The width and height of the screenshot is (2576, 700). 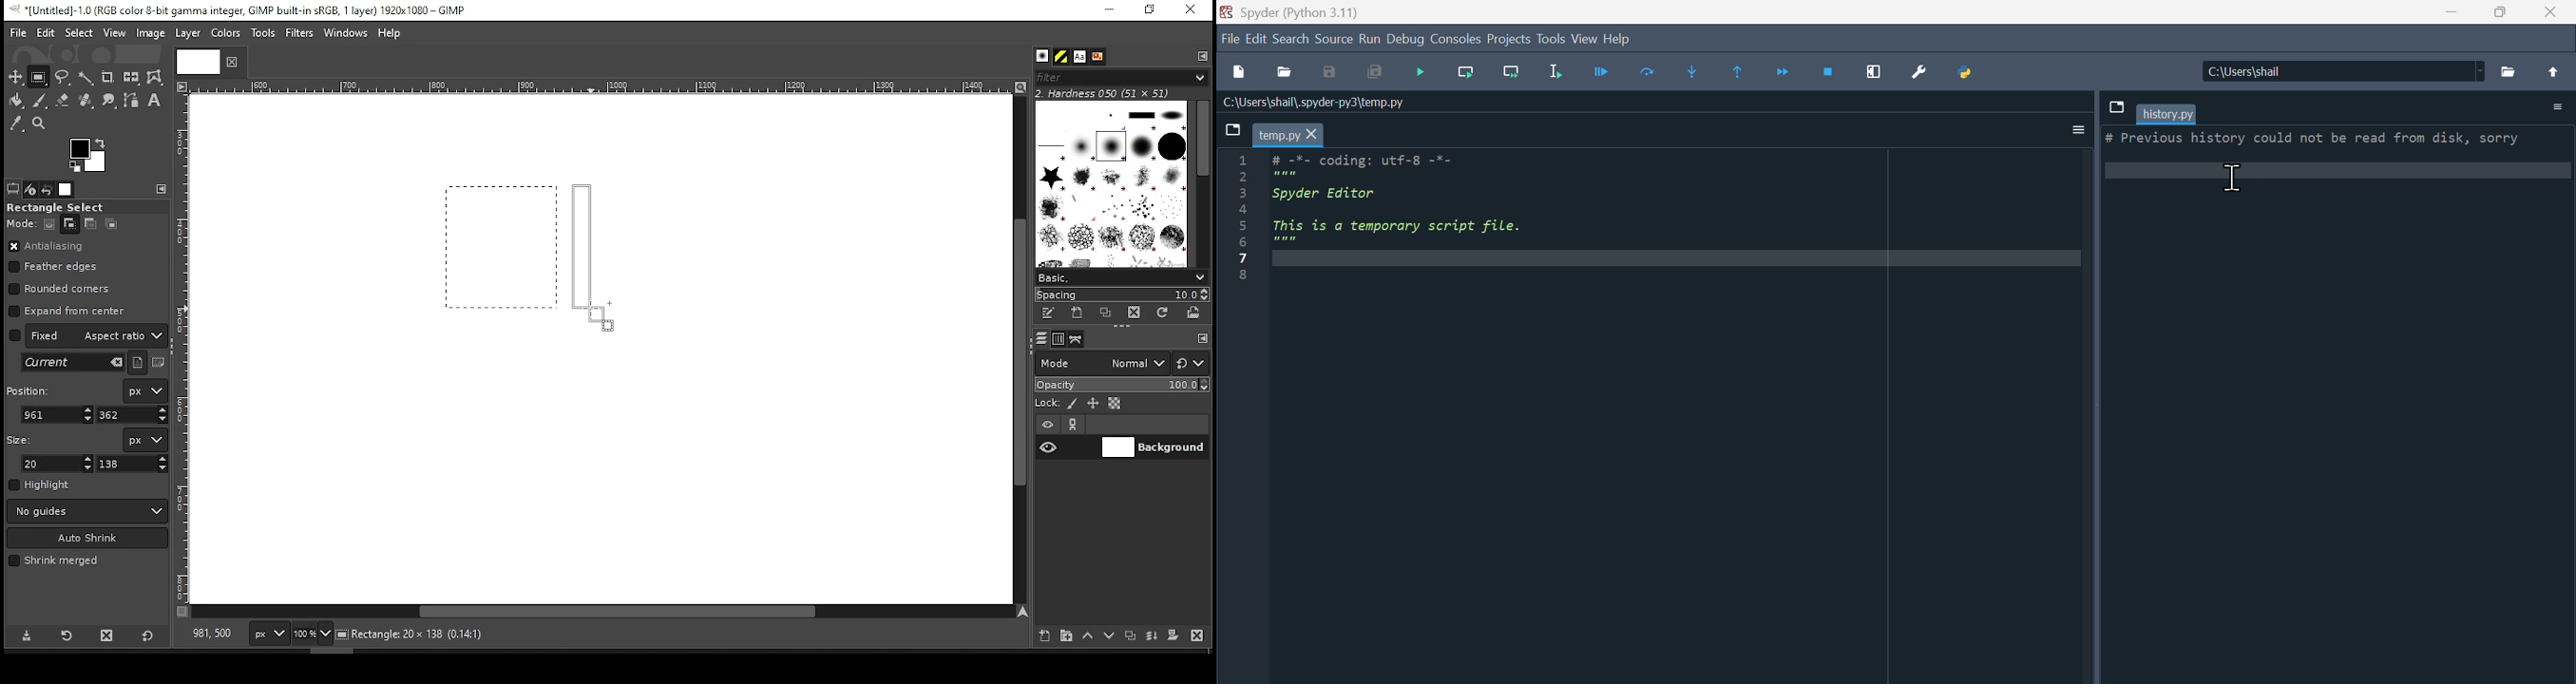 What do you see at coordinates (1925, 70) in the screenshot?
I see `Preferences` at bounding box center [1925, 70].